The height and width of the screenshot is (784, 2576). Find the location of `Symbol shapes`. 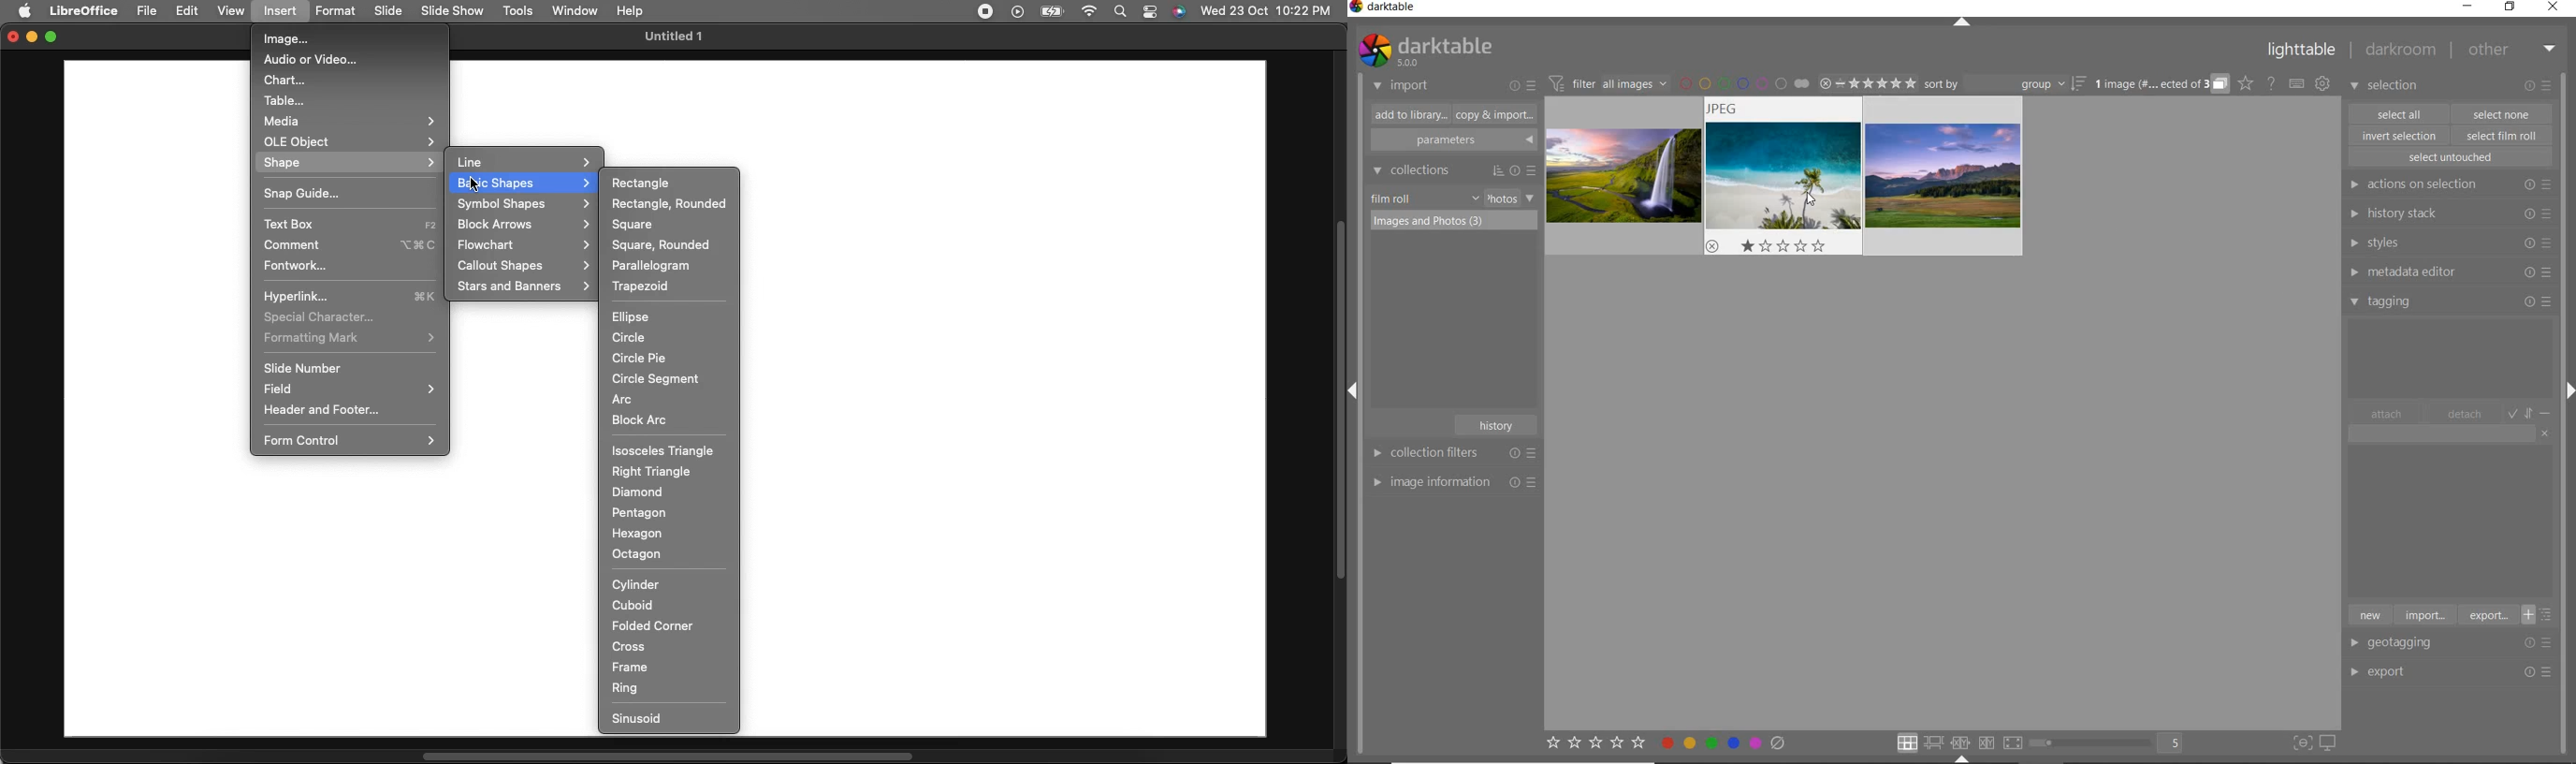

Symbol shapes is located at coordinates (524, 203).